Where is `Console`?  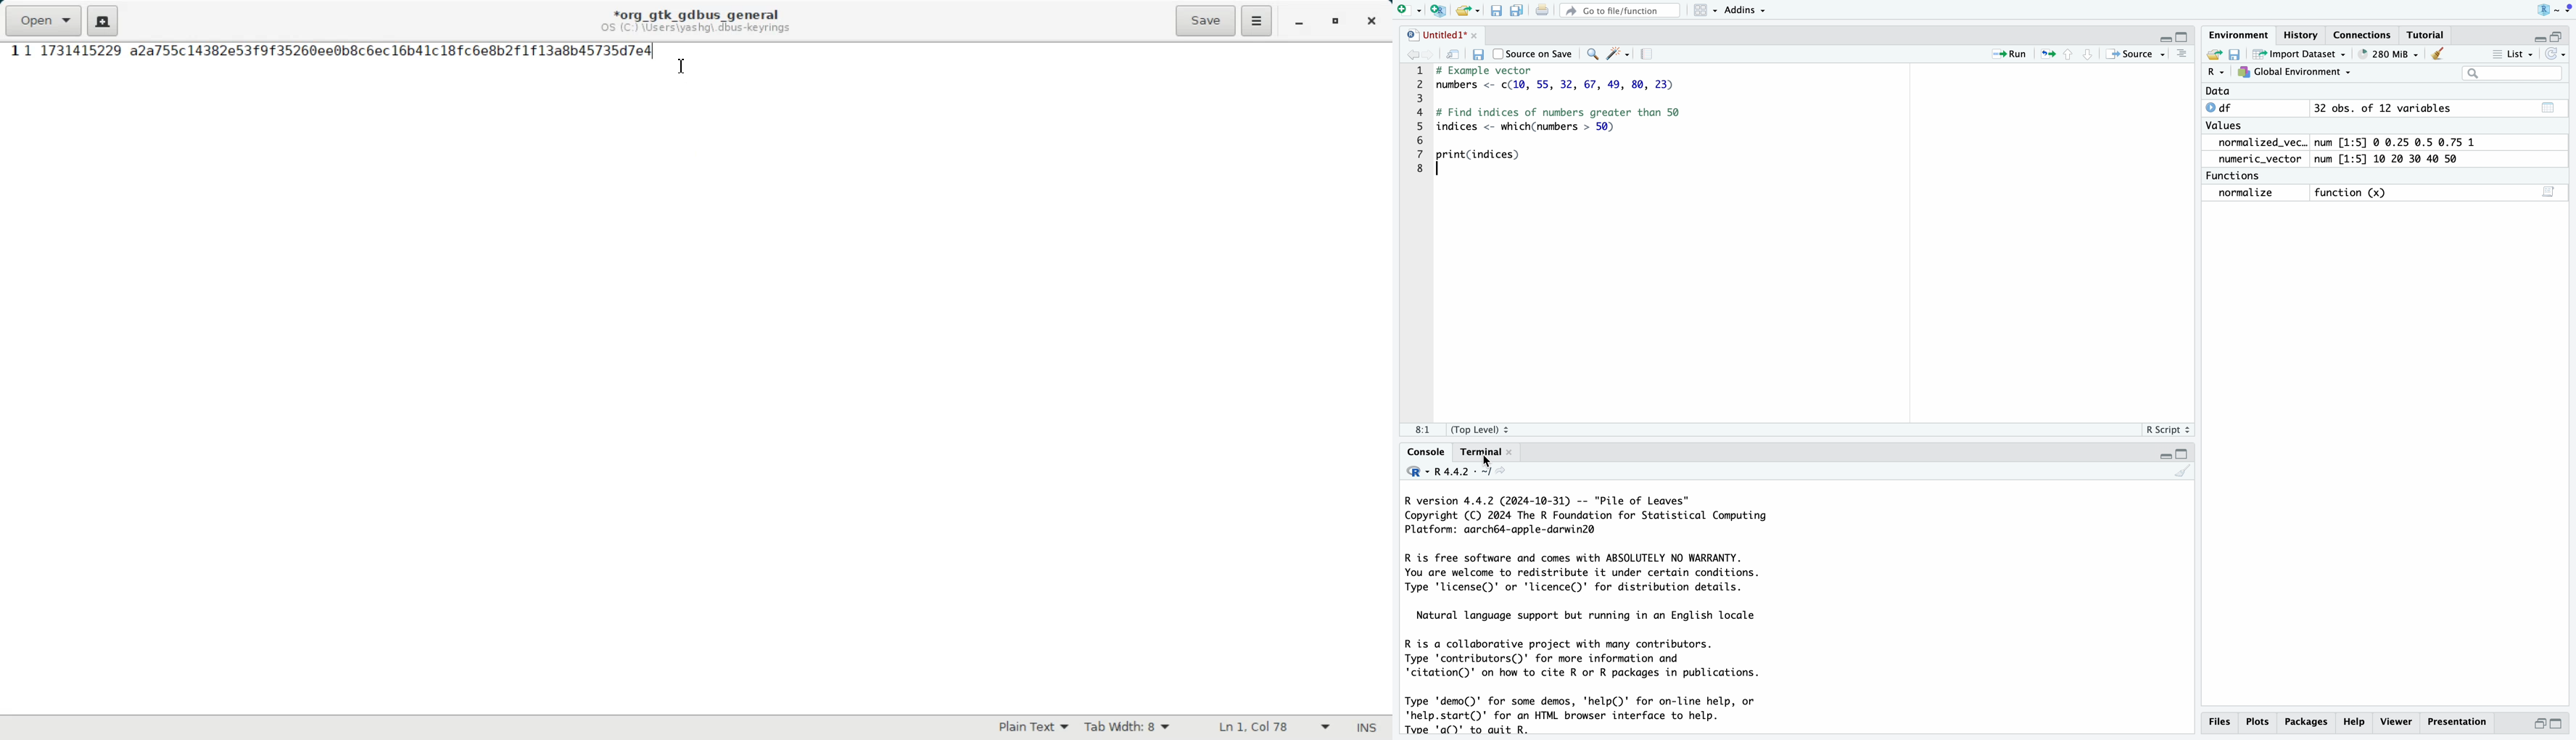
Console is located at coordinates (1419, 451).